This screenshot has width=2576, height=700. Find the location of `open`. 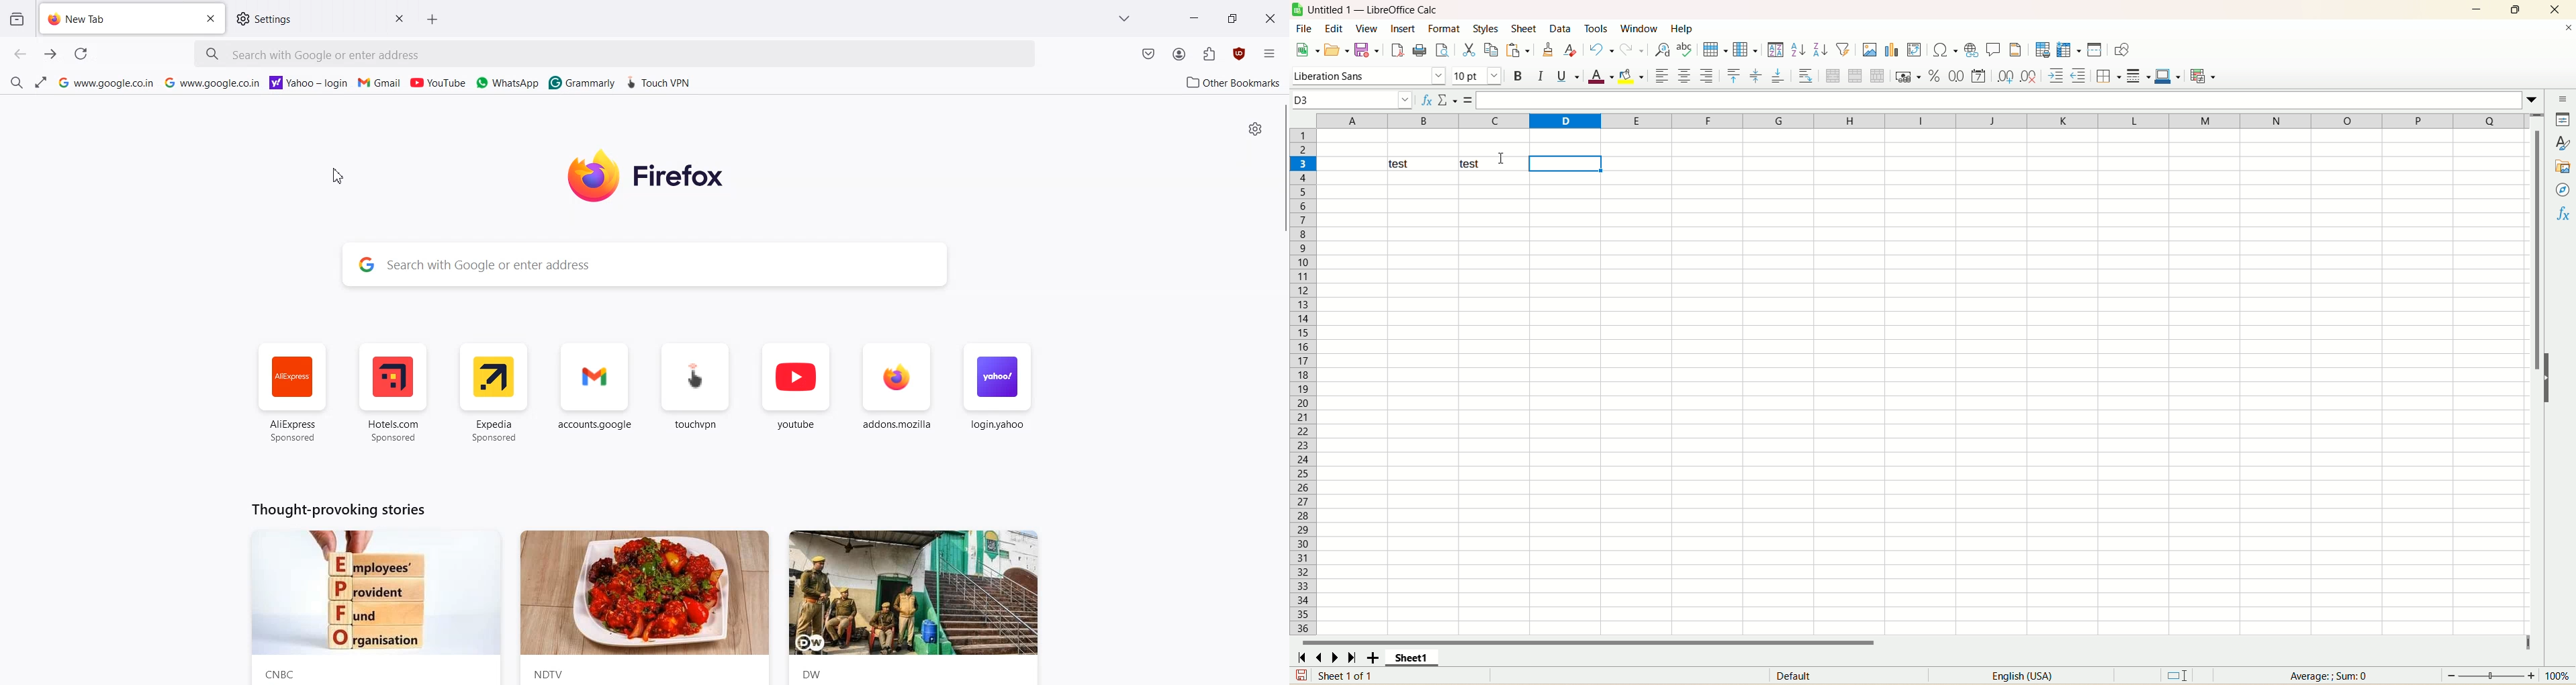

open is located at coordinates (1336, 50).